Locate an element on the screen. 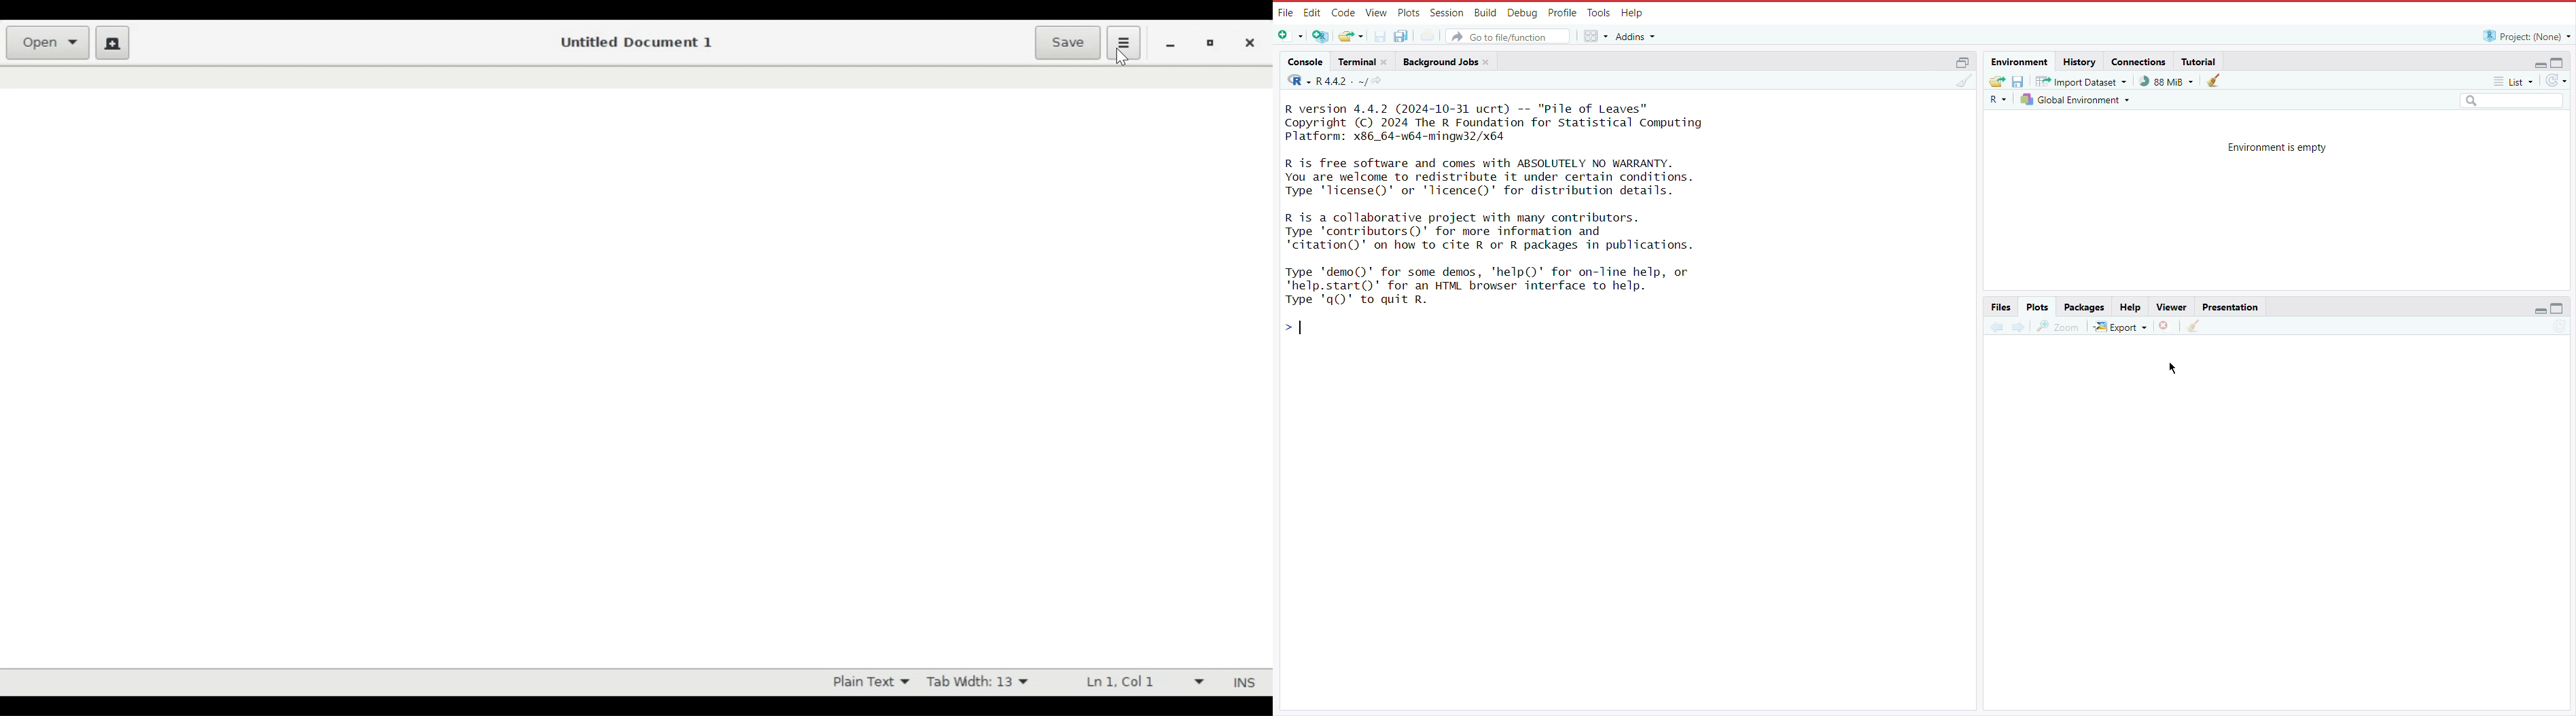 This screenshot has width=2576, height=728. File is located at coordinates (1285, 13).